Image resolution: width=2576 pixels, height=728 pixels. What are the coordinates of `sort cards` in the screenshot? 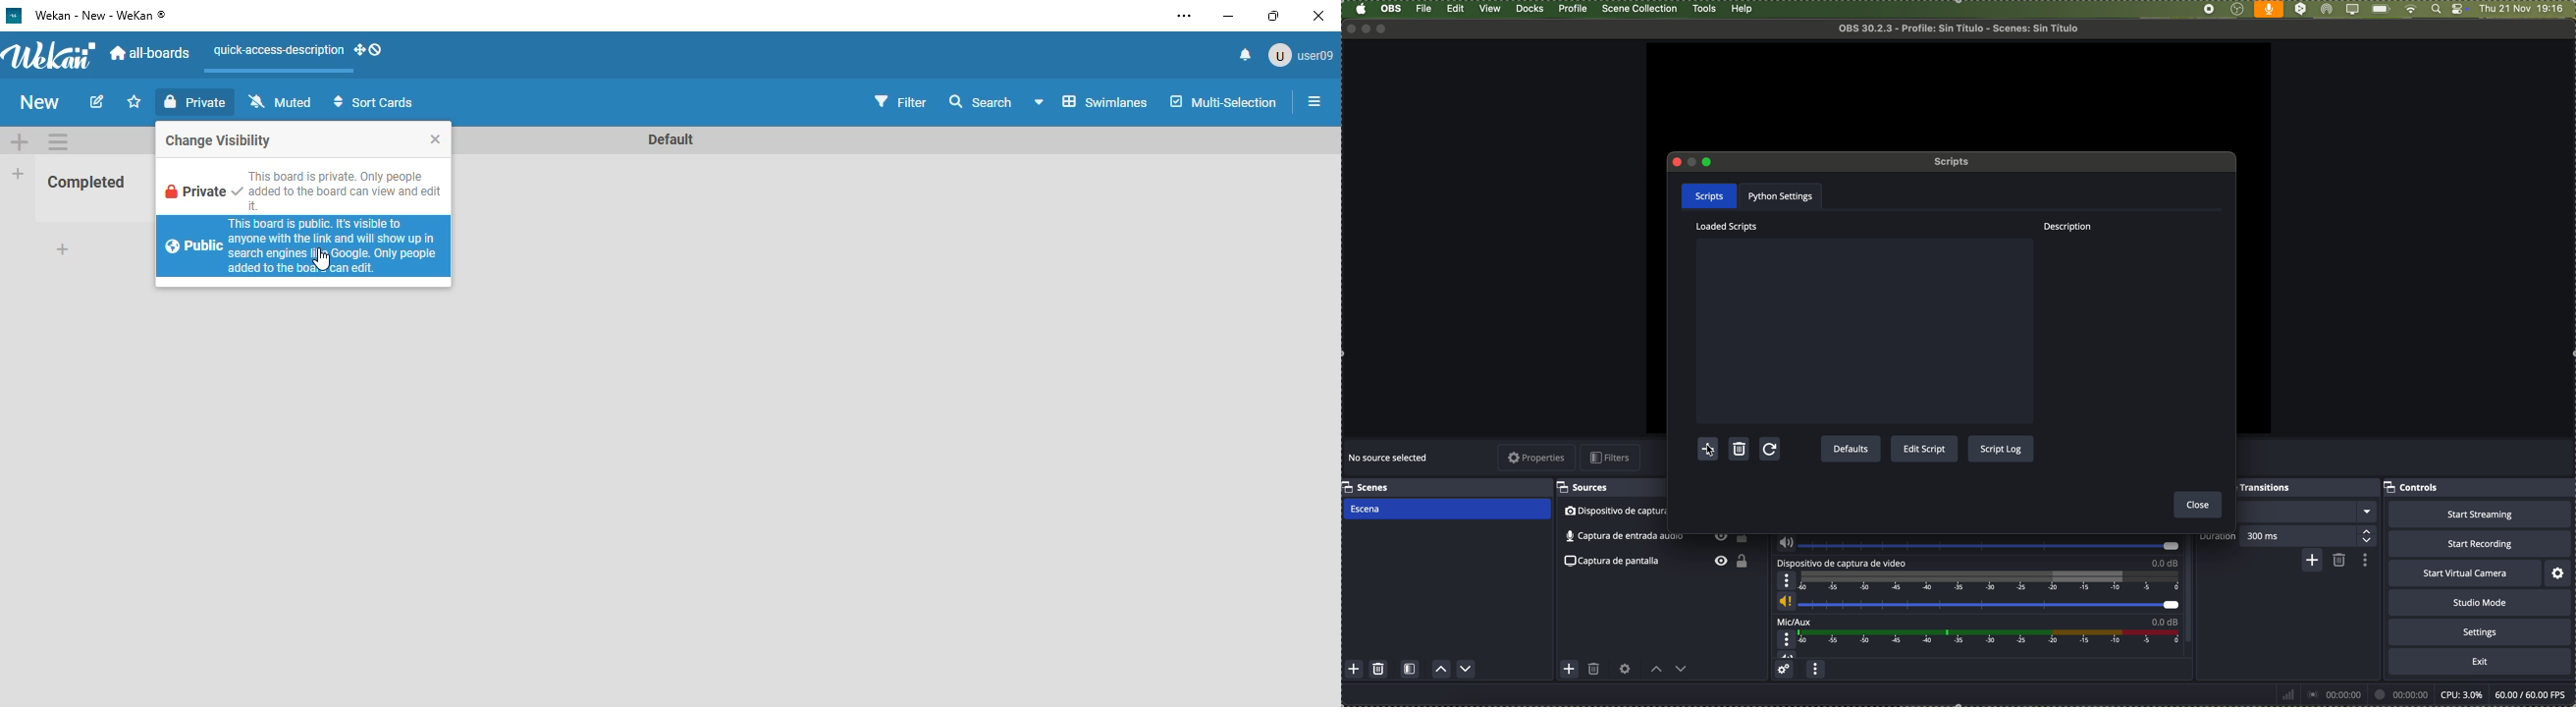 It's located at (374, 101).